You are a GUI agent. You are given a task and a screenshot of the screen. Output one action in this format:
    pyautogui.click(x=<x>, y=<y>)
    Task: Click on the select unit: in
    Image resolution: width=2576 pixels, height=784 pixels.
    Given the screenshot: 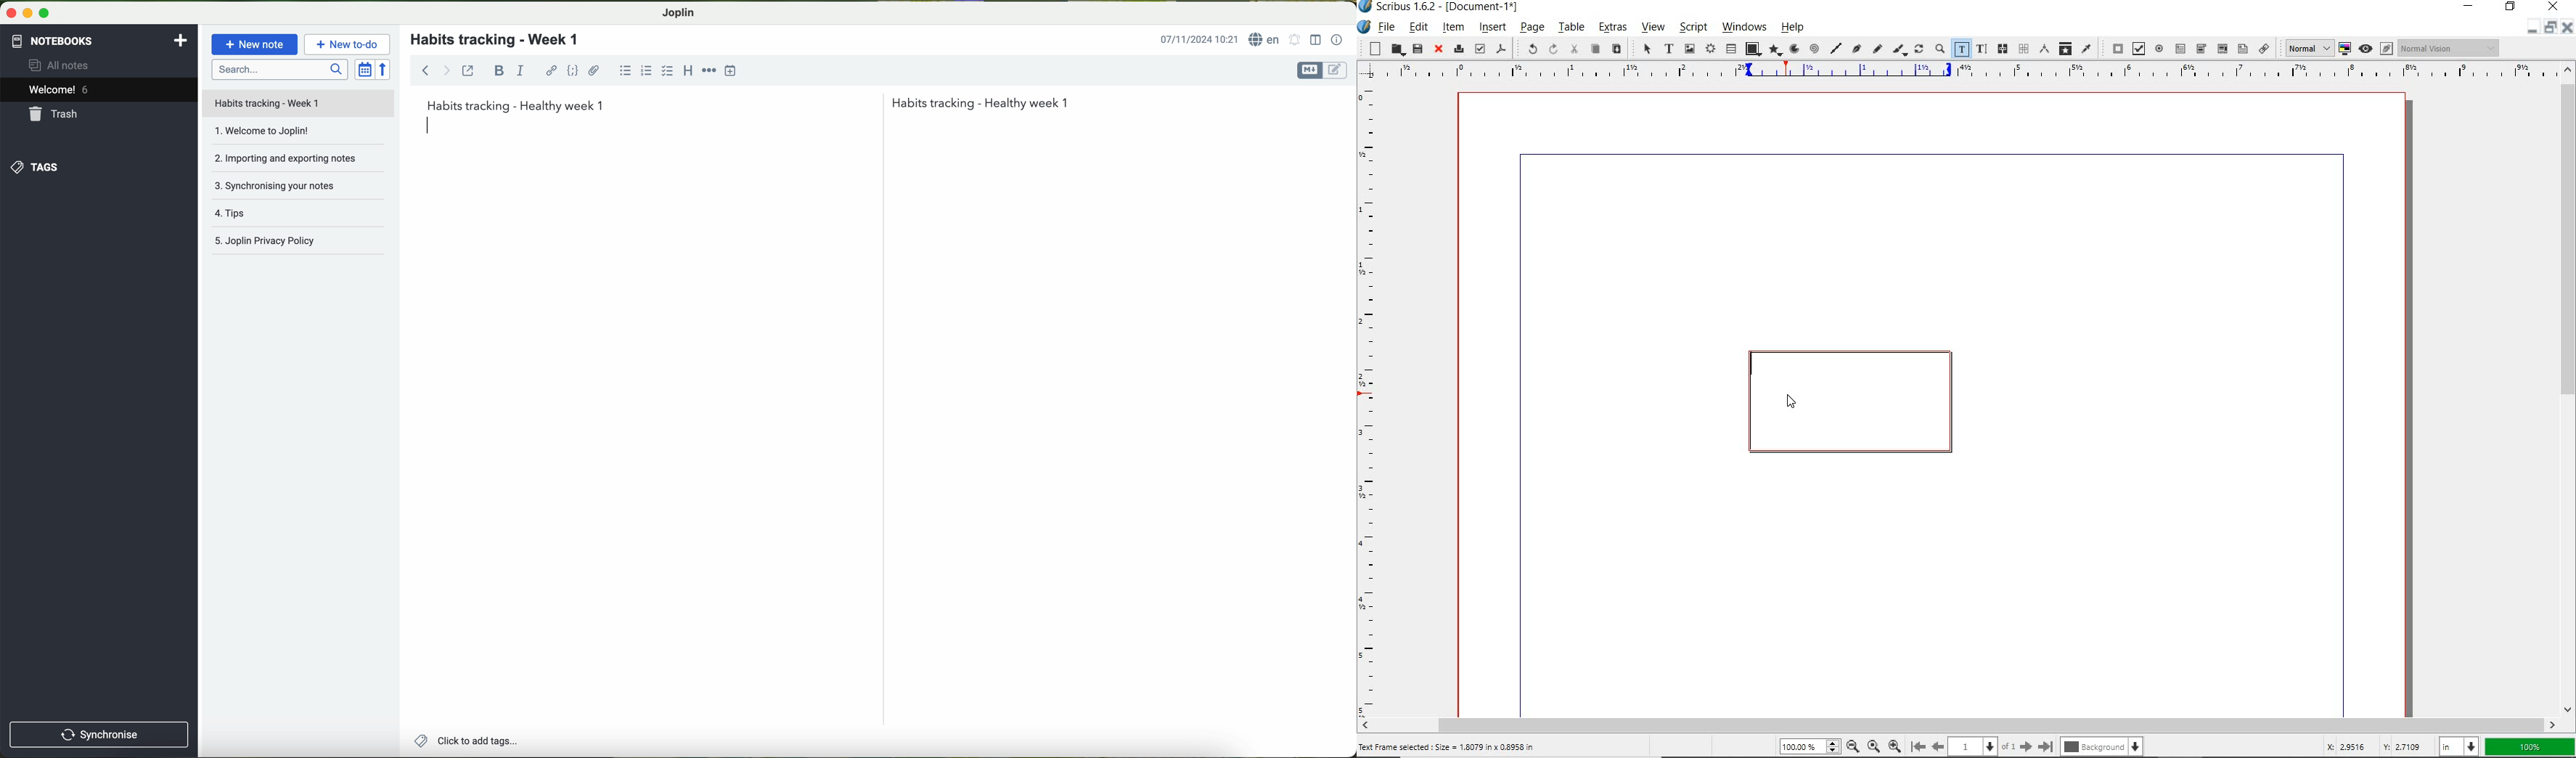 What is the action you would take?
    pyautogui.click(x=2459, y=747)
    